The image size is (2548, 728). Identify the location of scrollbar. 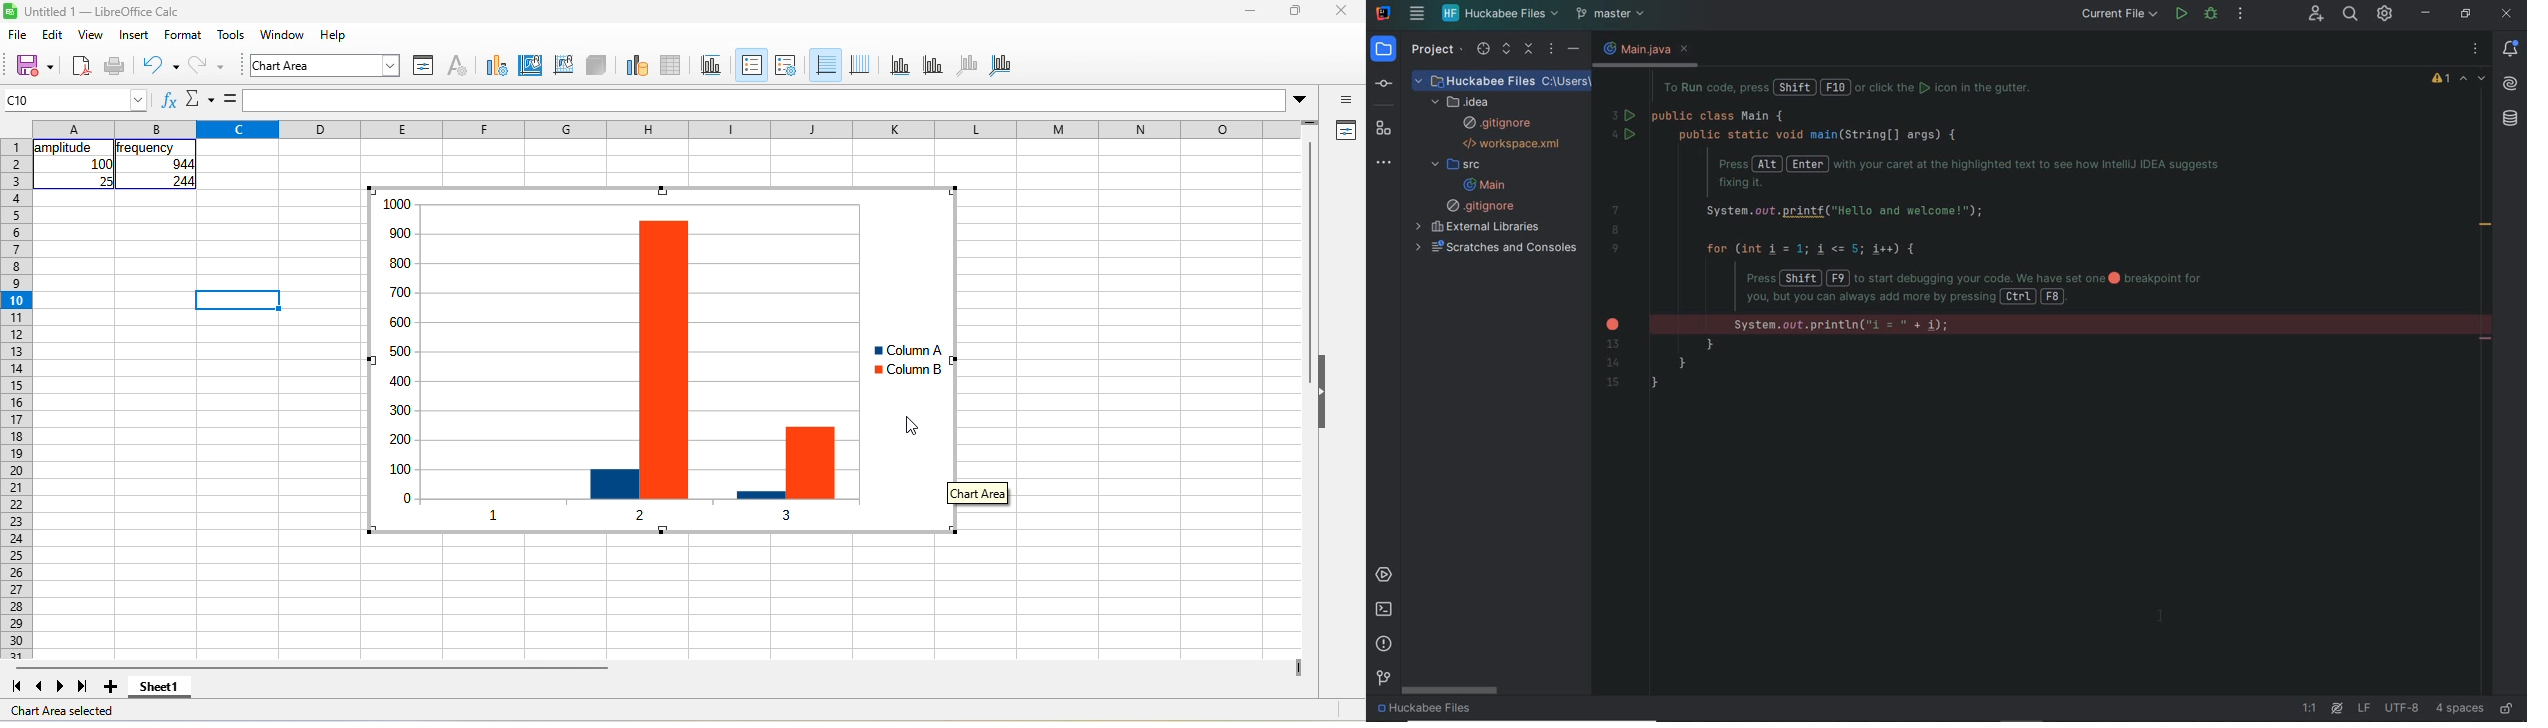
(1451, 692).